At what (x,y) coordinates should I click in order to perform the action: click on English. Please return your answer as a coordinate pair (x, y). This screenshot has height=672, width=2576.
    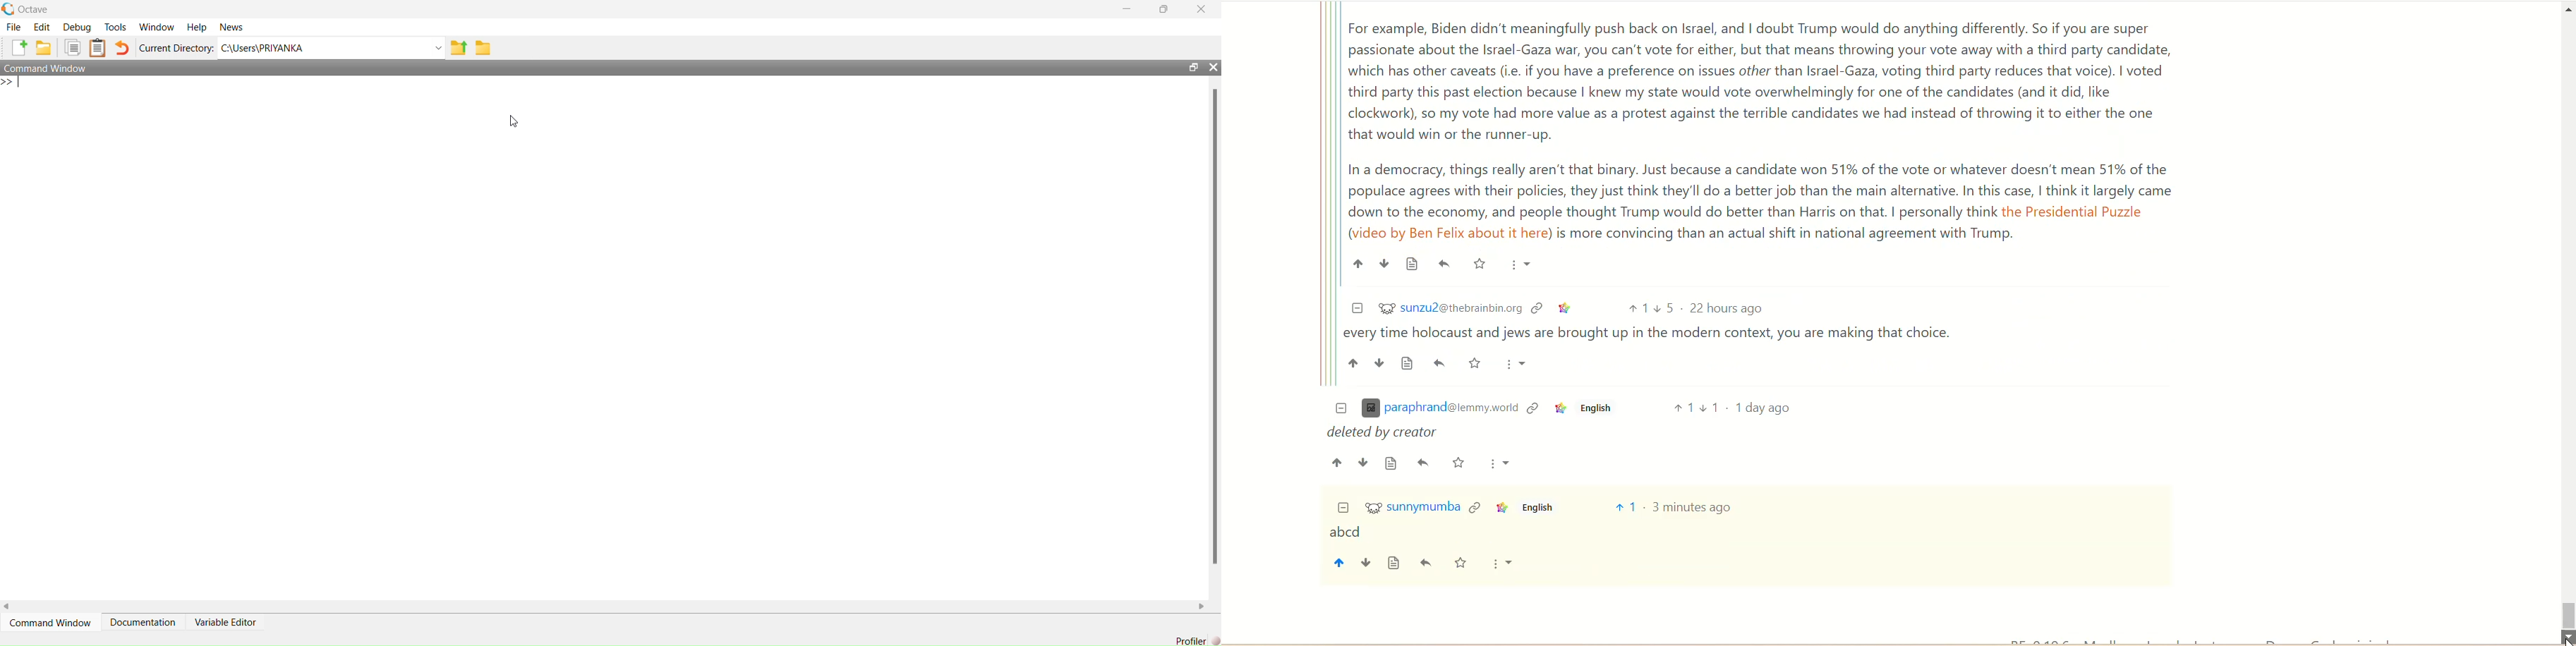
    Looking at the image, I should click on (1595, 408).